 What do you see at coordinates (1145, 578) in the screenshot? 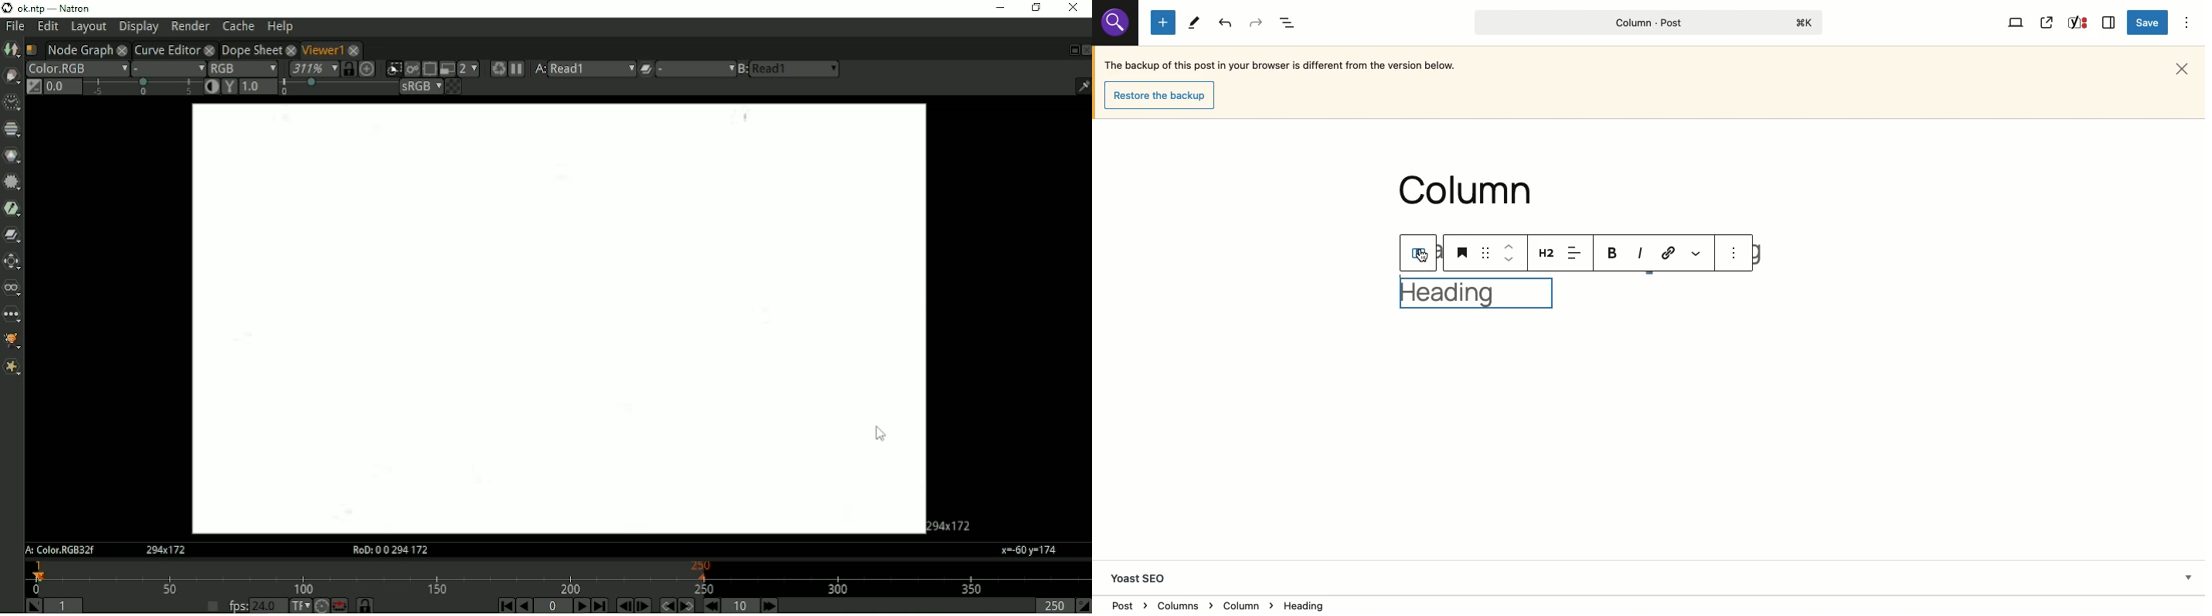
I see `Yoast SEO` at bounding box center [1145, 578].